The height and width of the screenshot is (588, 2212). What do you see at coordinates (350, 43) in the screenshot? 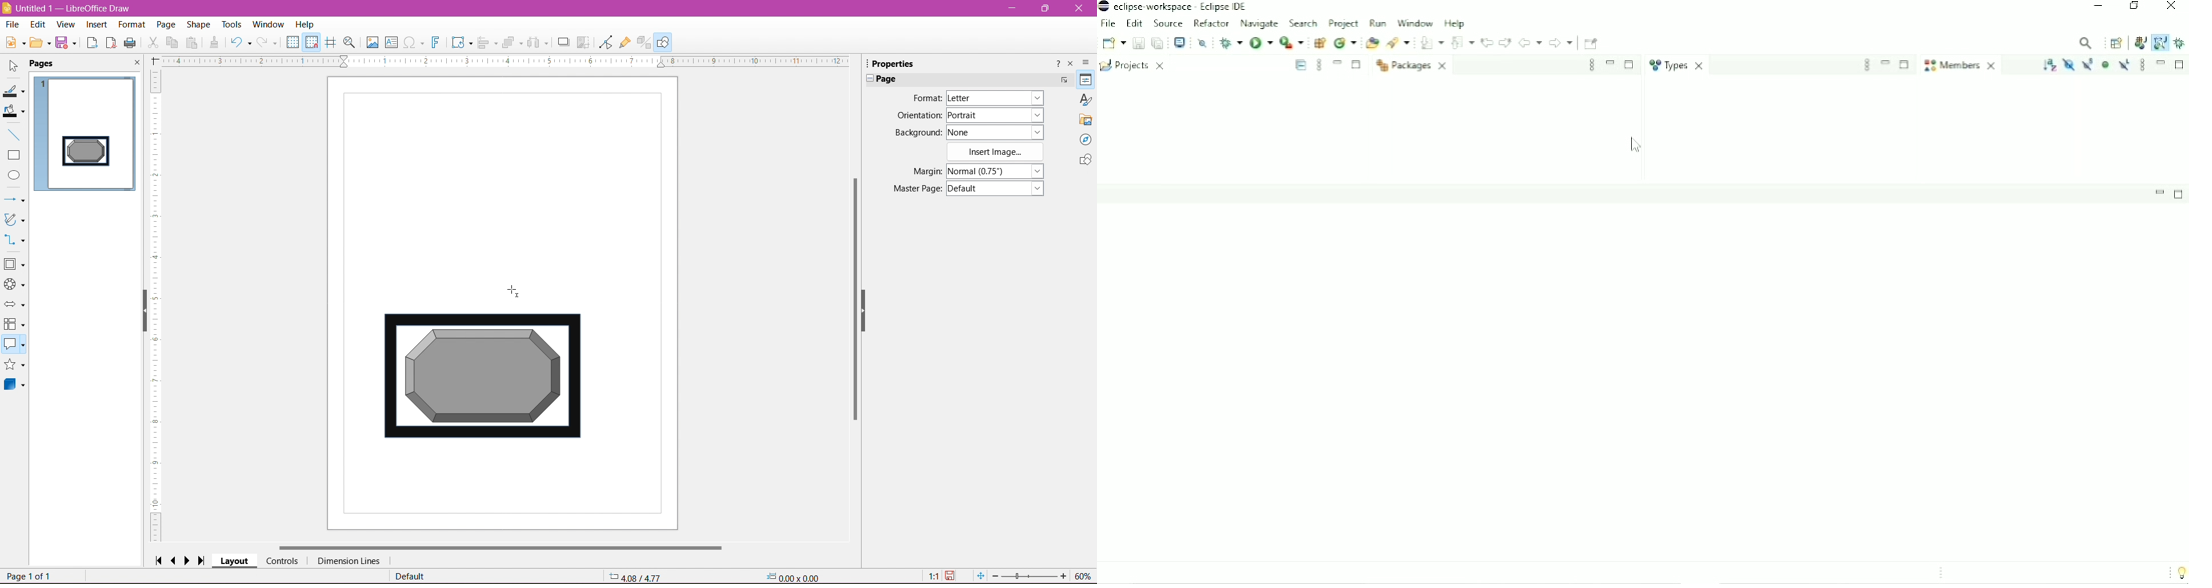
I see `Zoom and Pan` at bounding box center [350, 43].